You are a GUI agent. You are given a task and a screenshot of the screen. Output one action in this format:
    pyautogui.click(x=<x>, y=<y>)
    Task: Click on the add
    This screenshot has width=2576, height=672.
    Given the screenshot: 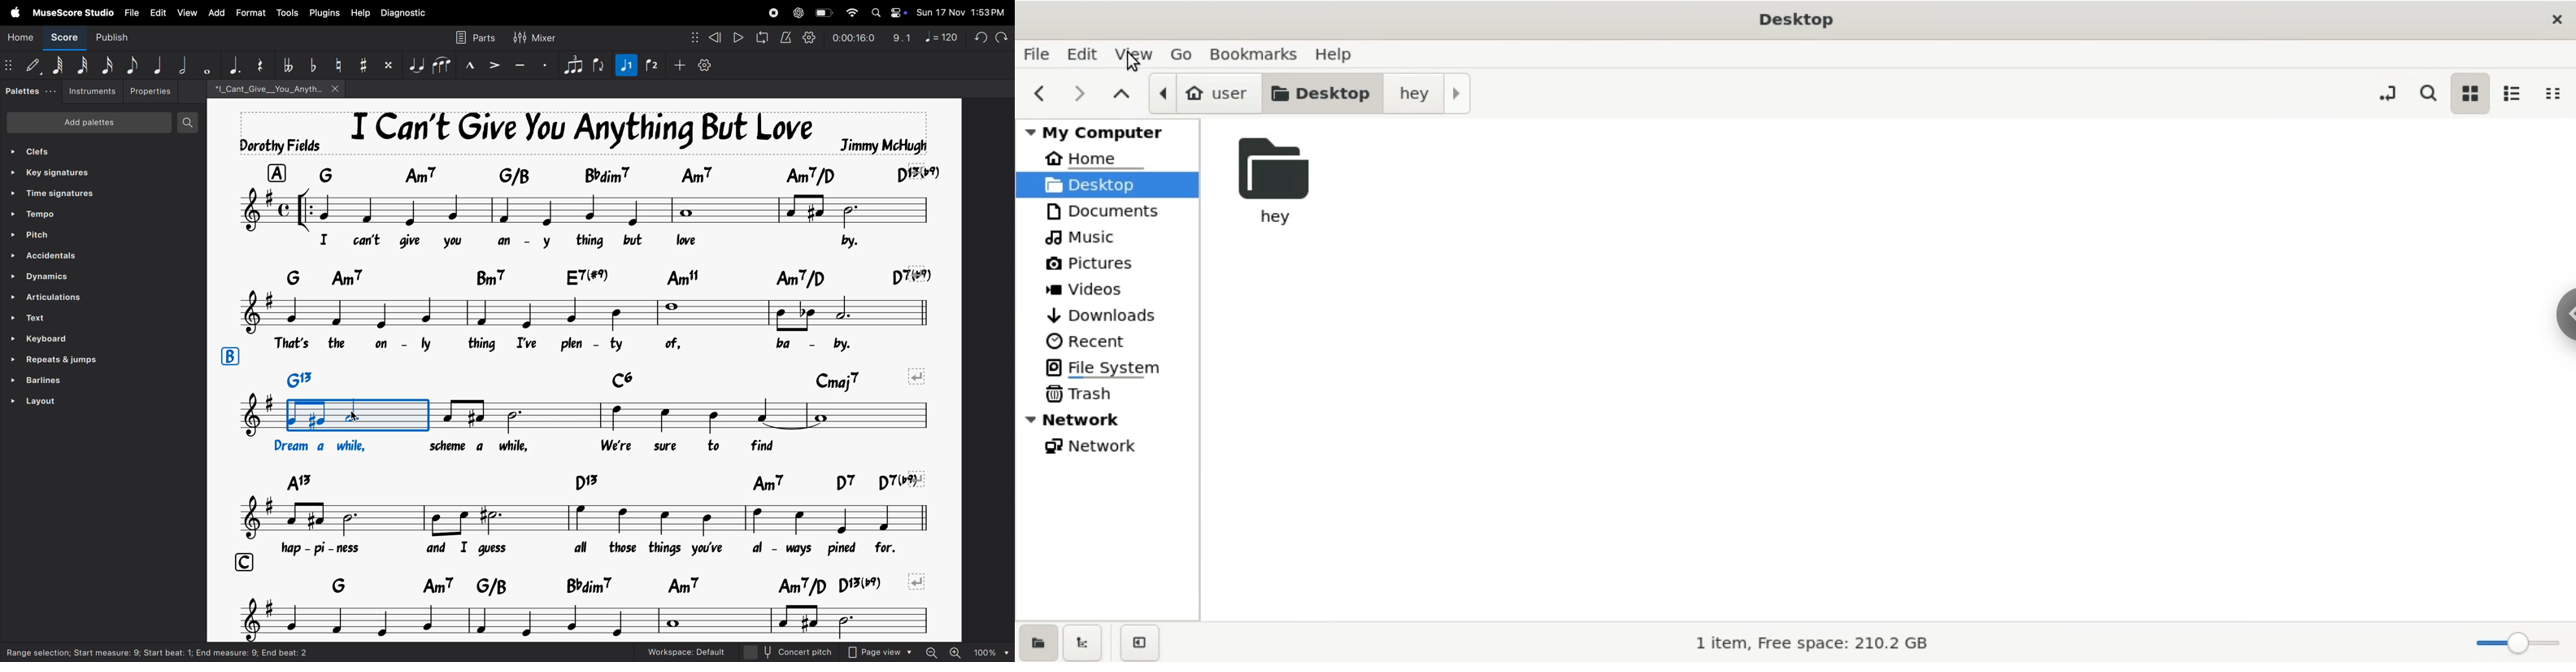 What is the action you would take?
    pyautogui.click(x=680, y=66)
    